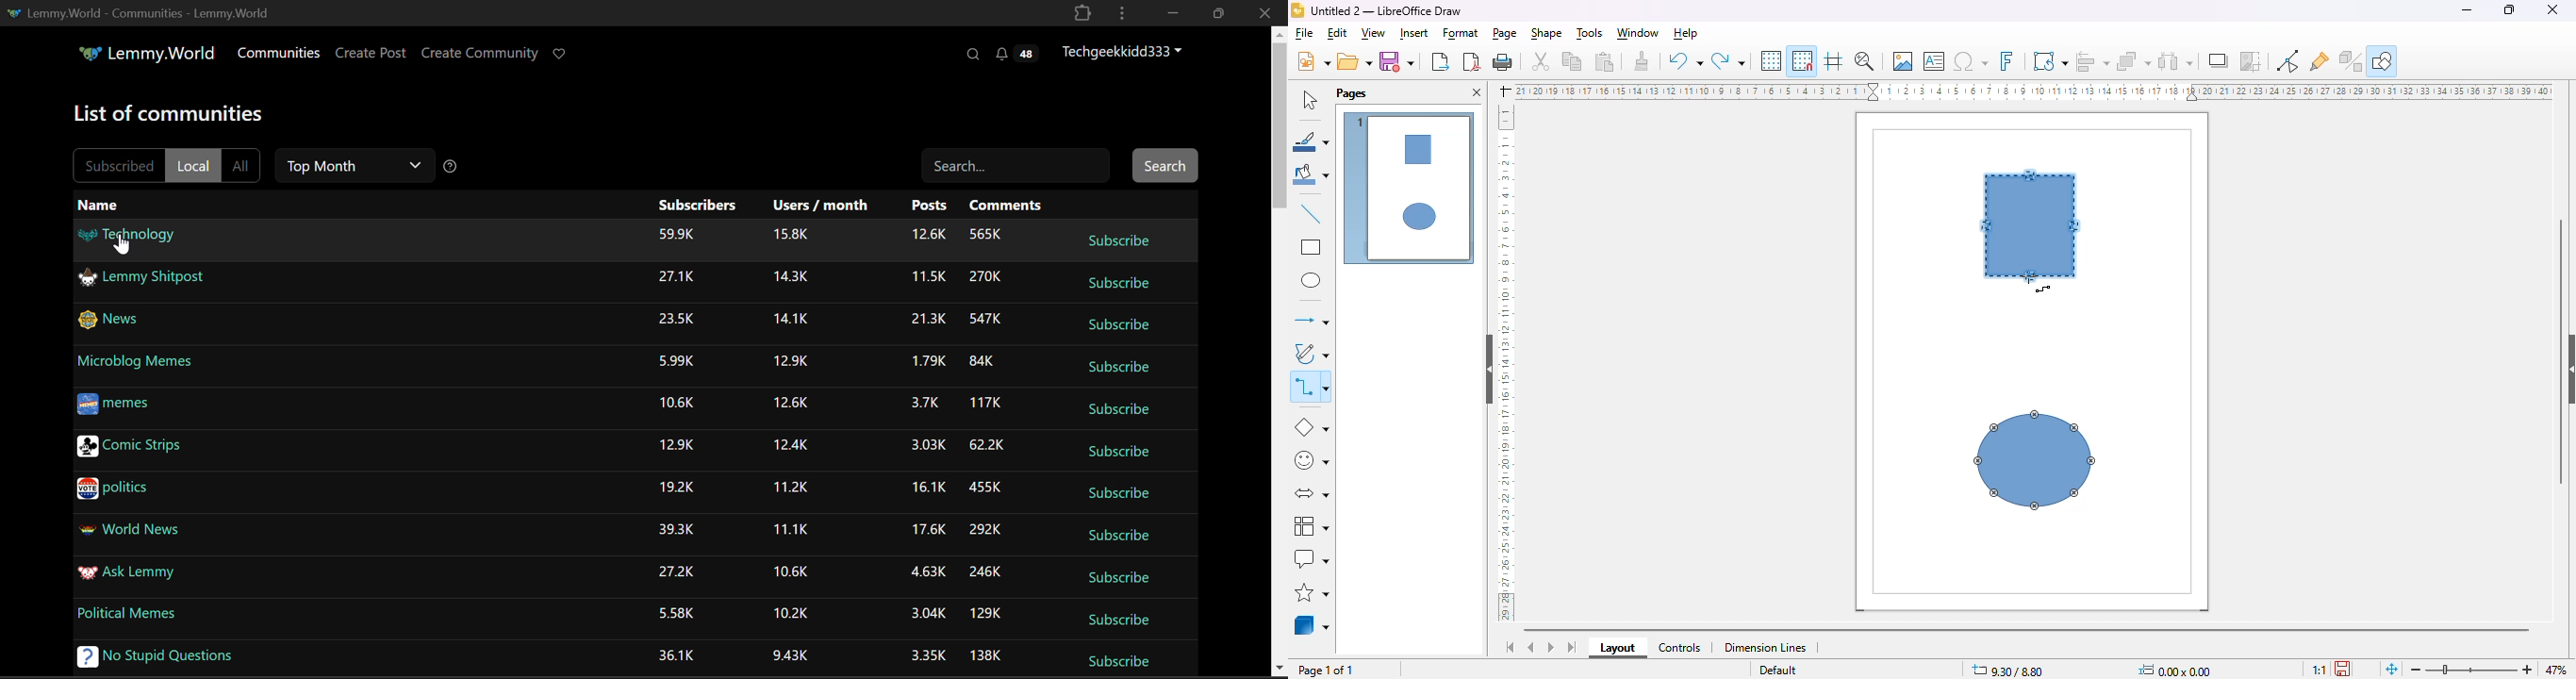 The width and height of the screenshot is (2576, 700). I want to click on Amount, so click(985, 404).